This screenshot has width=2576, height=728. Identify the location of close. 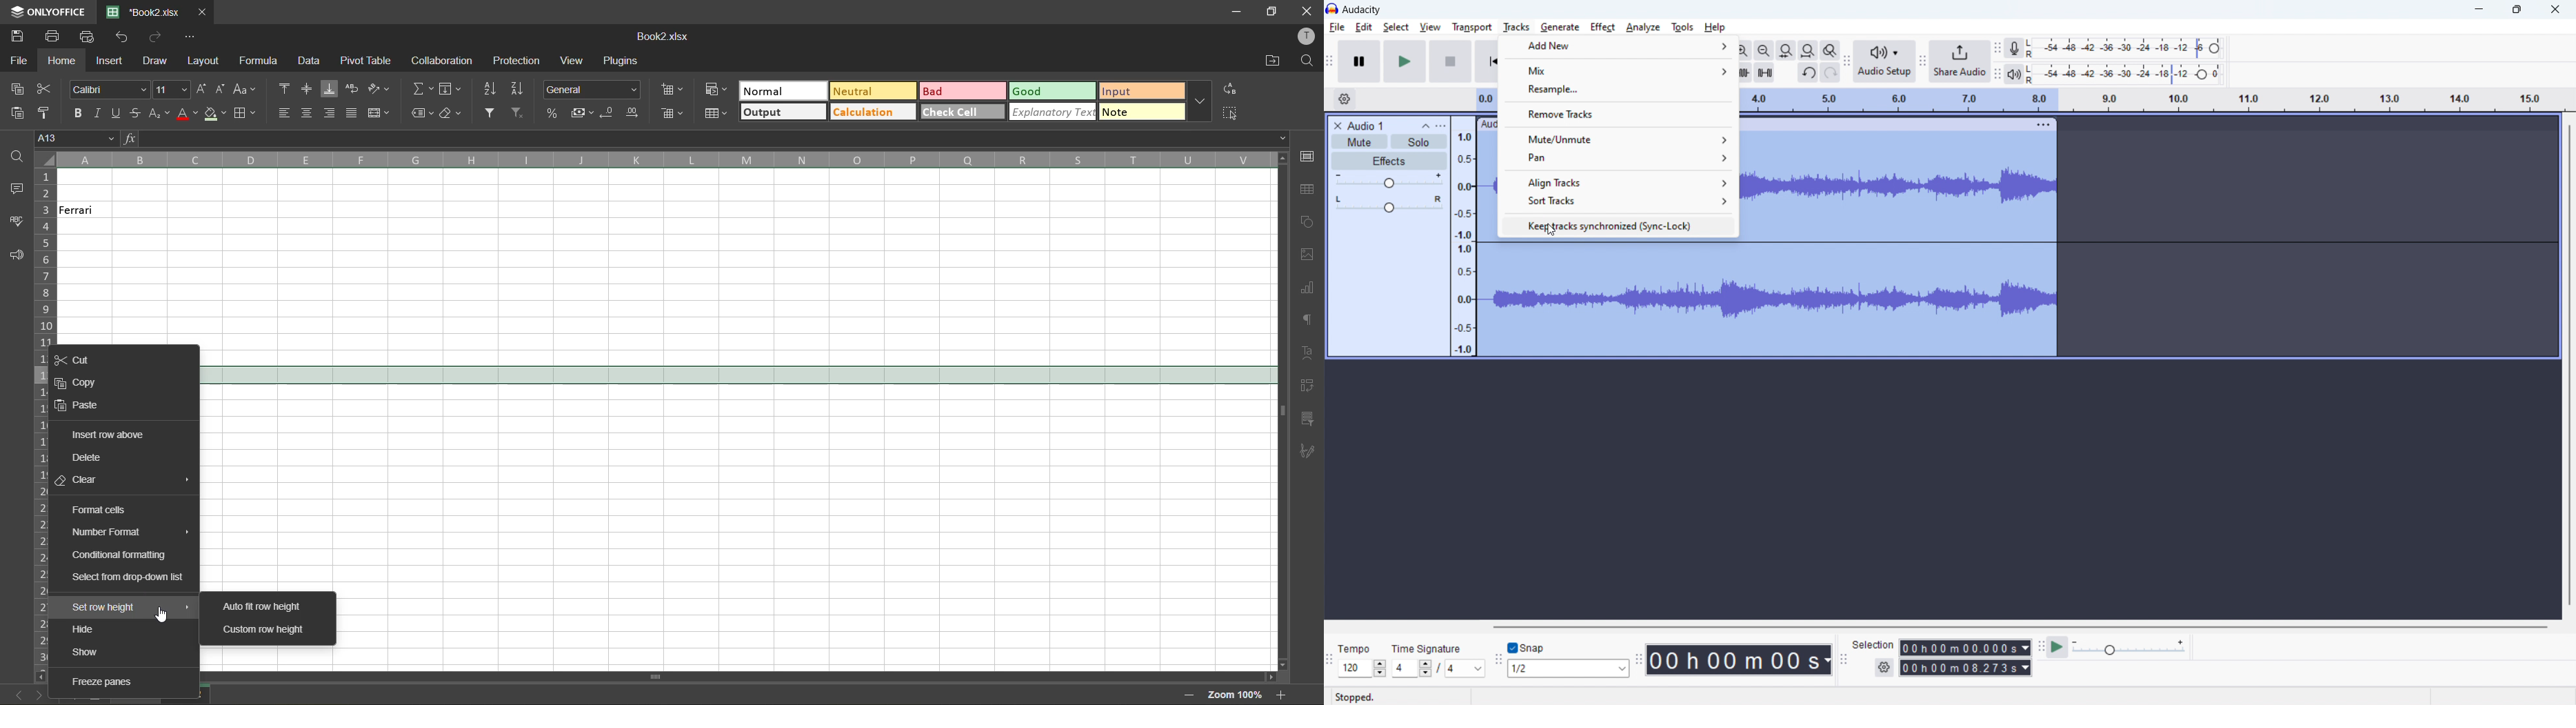
(2557, 10).